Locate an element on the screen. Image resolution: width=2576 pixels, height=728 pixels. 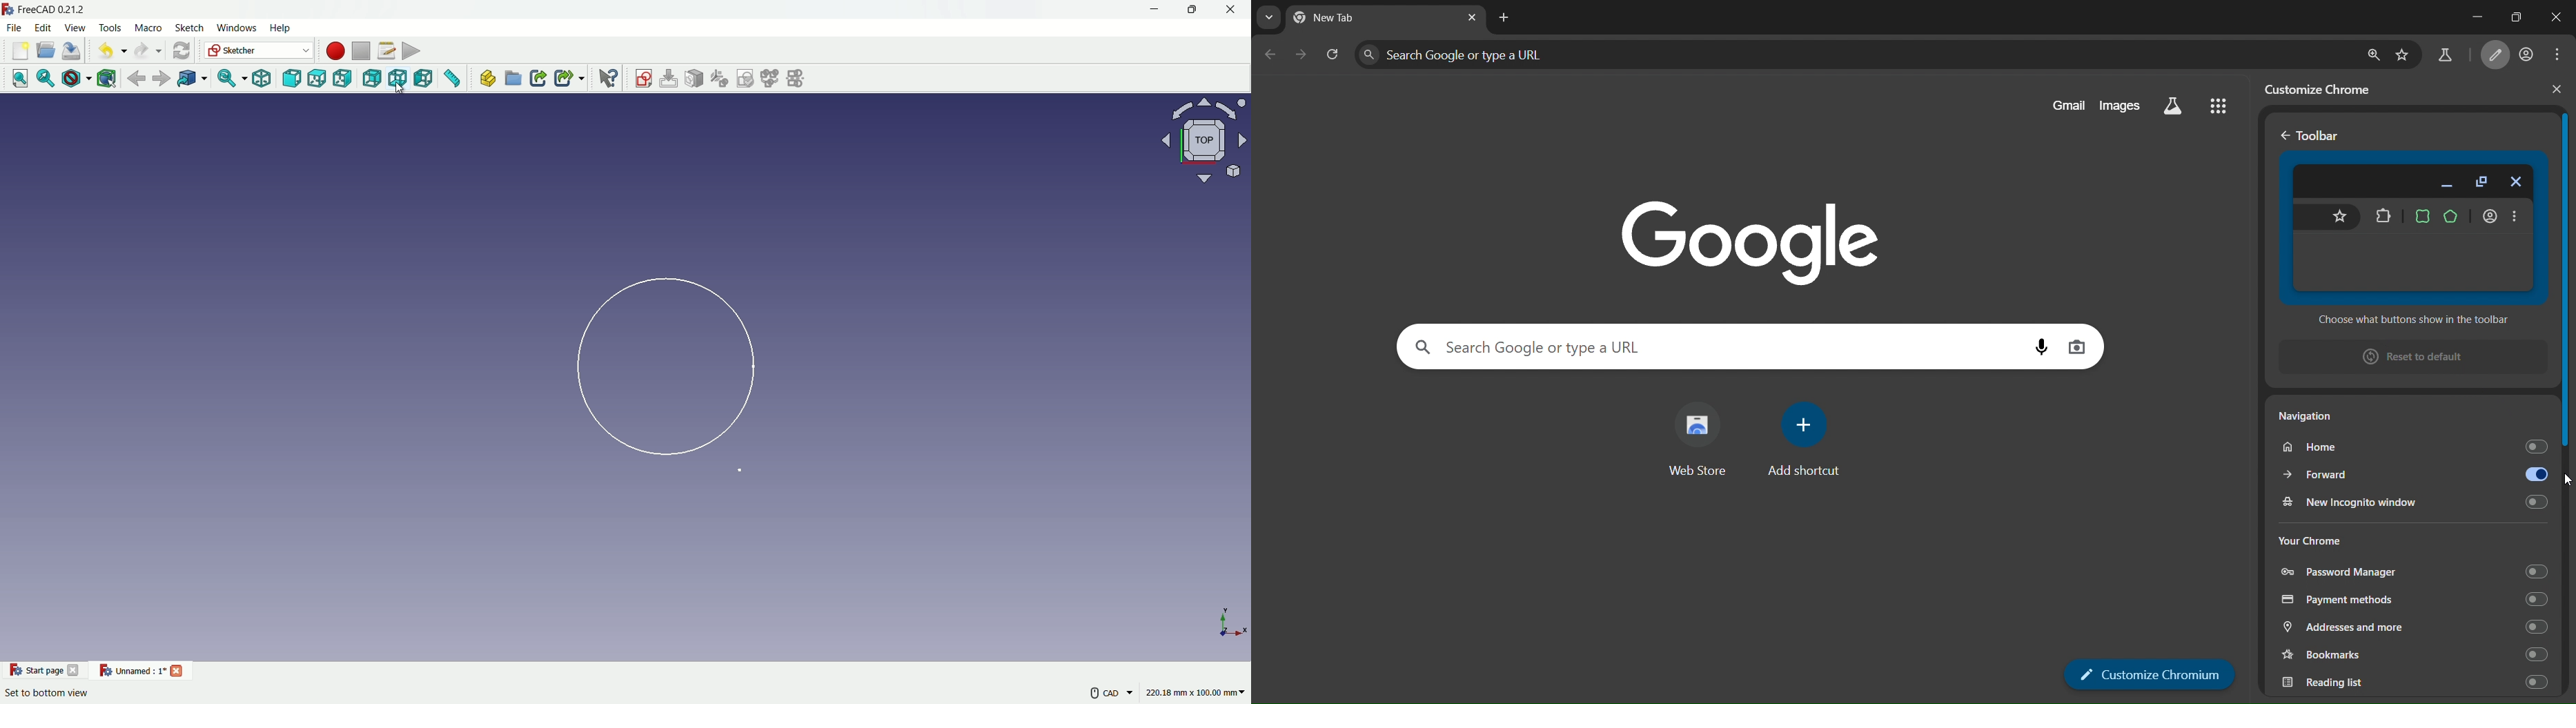
search labs is located at coordinates (2444, 58).